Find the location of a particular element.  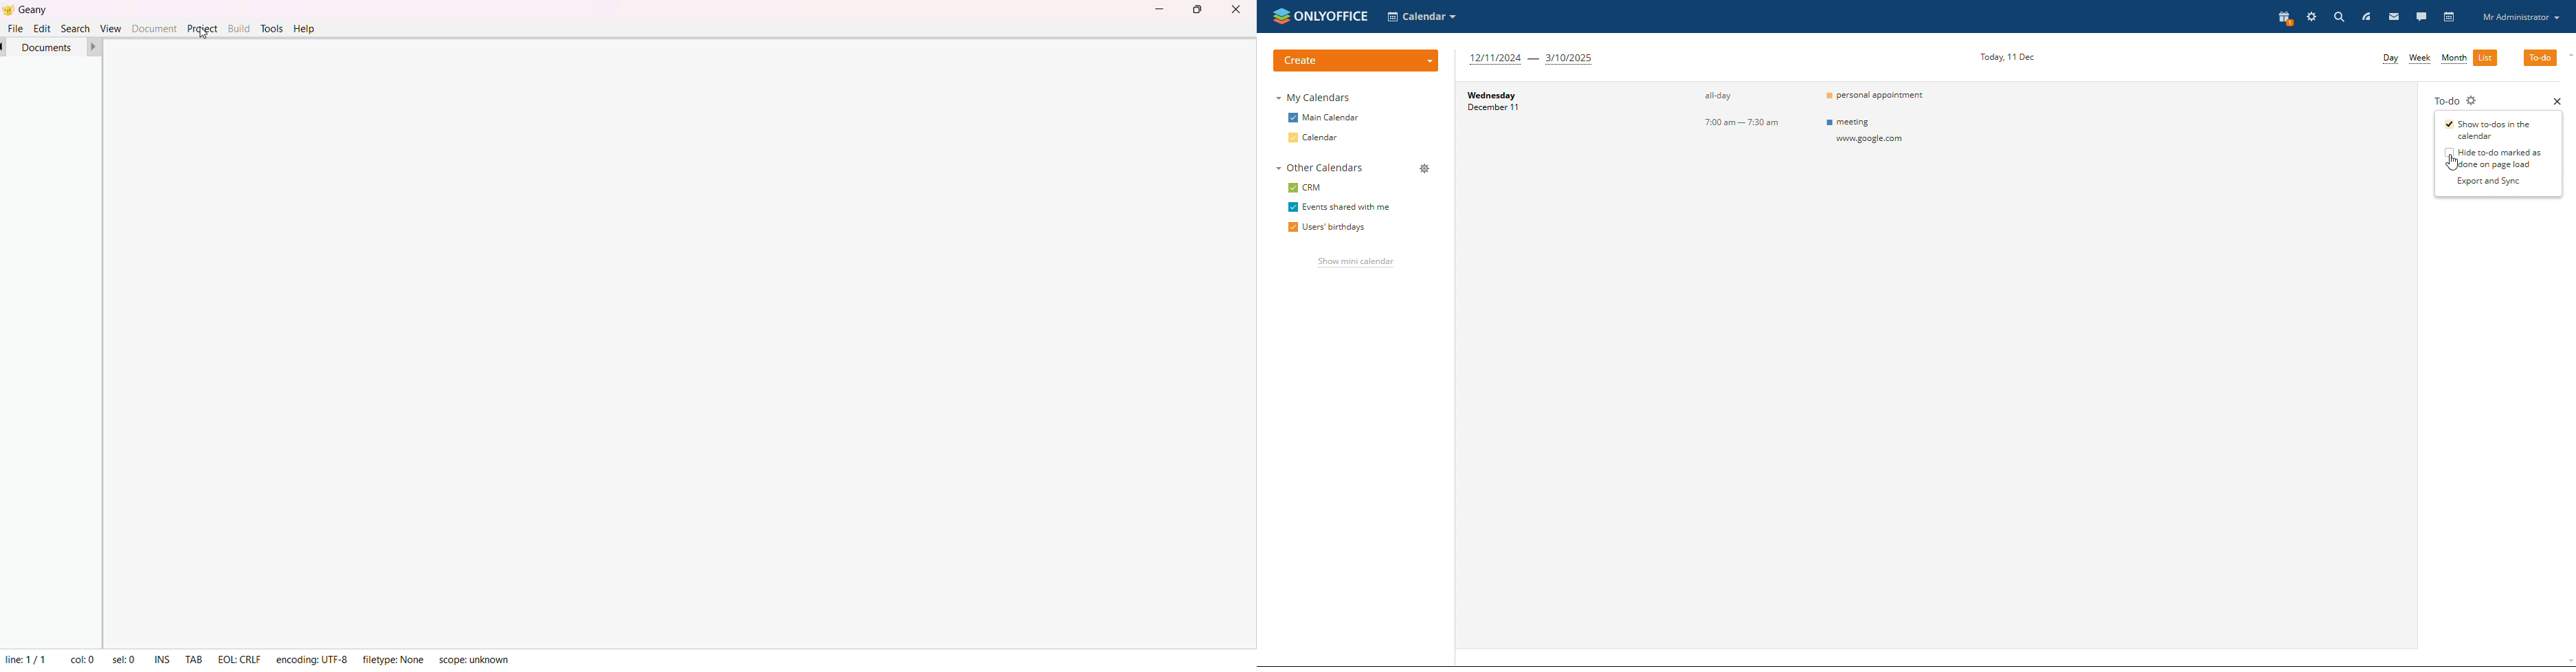

calendar is located at coordinates (2448, 17).